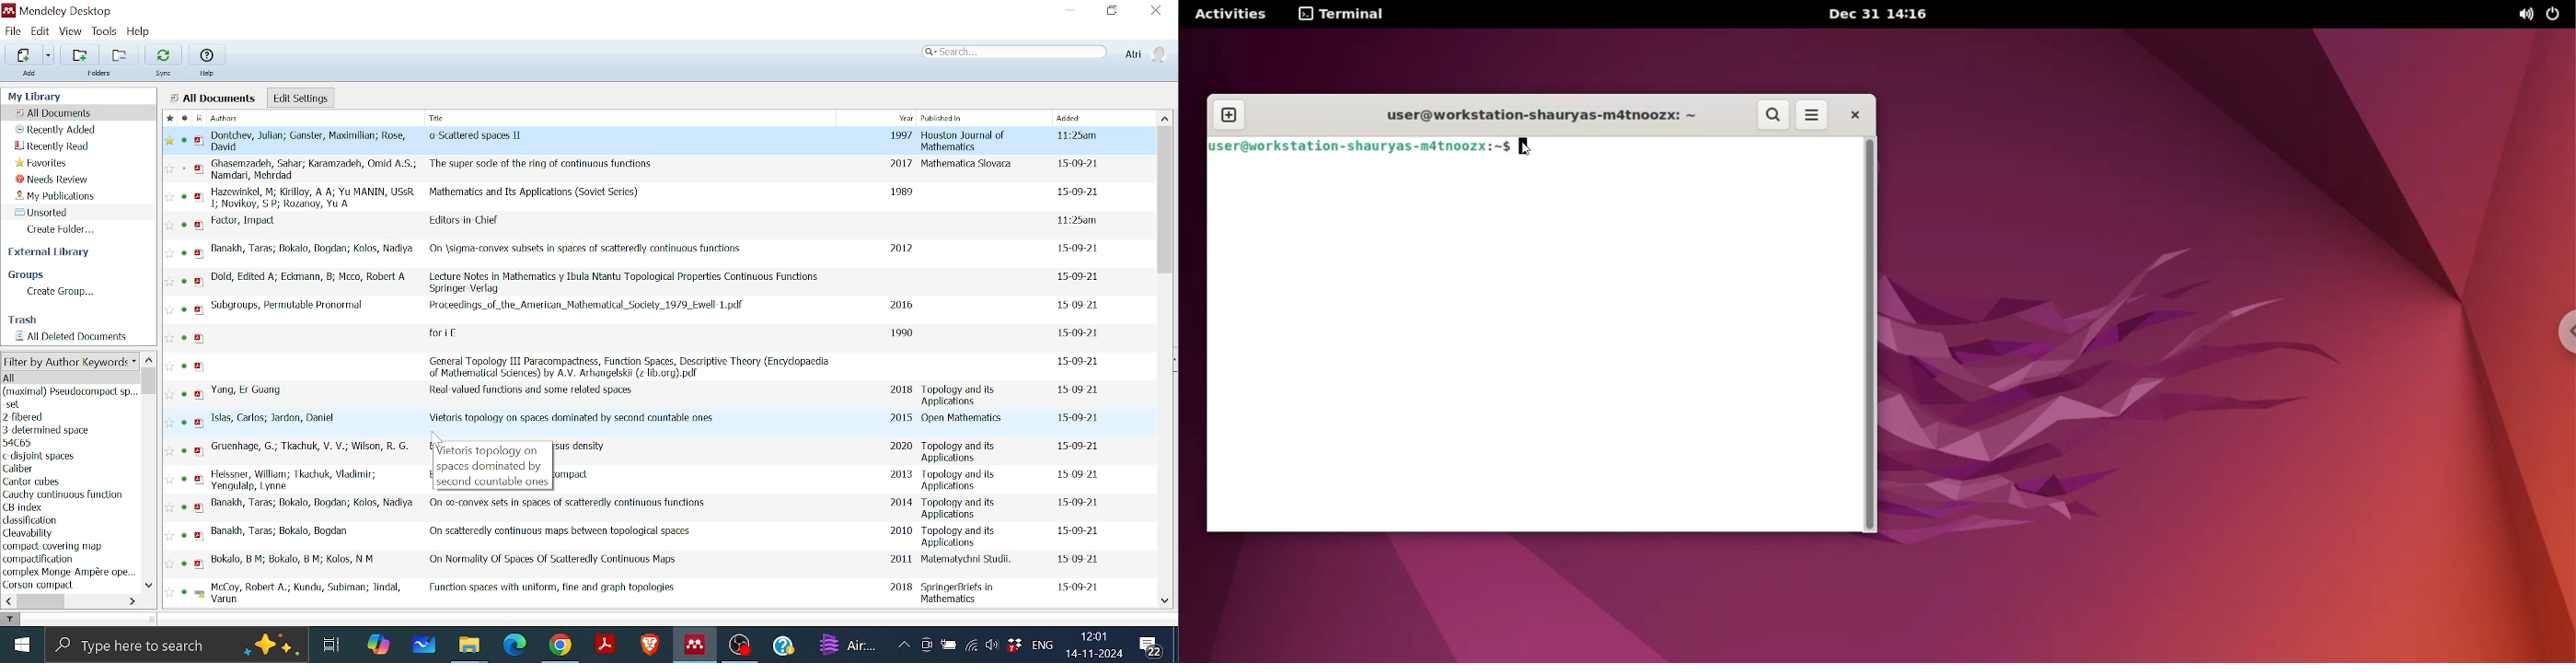 Image resolution: width=2576 pixels, height=672 pixels. What do you see at coordinates (29, 407) in the screenshot?
I see `keyword` at bounding box center [29, 407].